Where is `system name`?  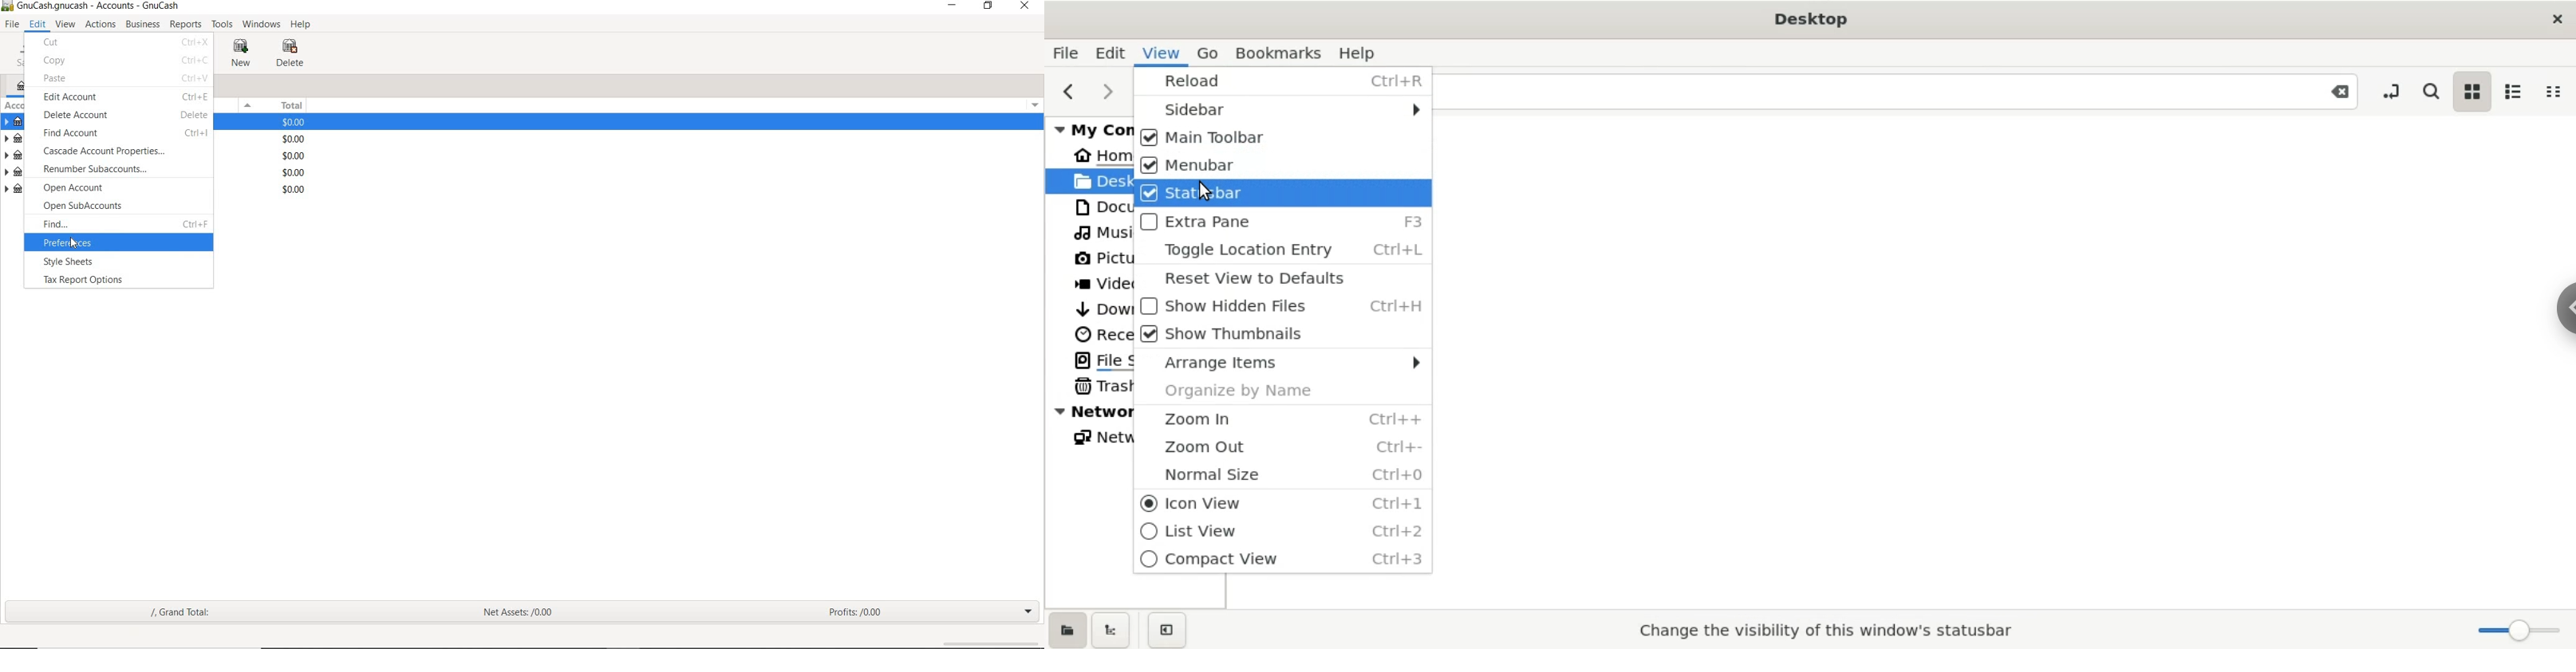
system name is located at coordinates (99, 7).